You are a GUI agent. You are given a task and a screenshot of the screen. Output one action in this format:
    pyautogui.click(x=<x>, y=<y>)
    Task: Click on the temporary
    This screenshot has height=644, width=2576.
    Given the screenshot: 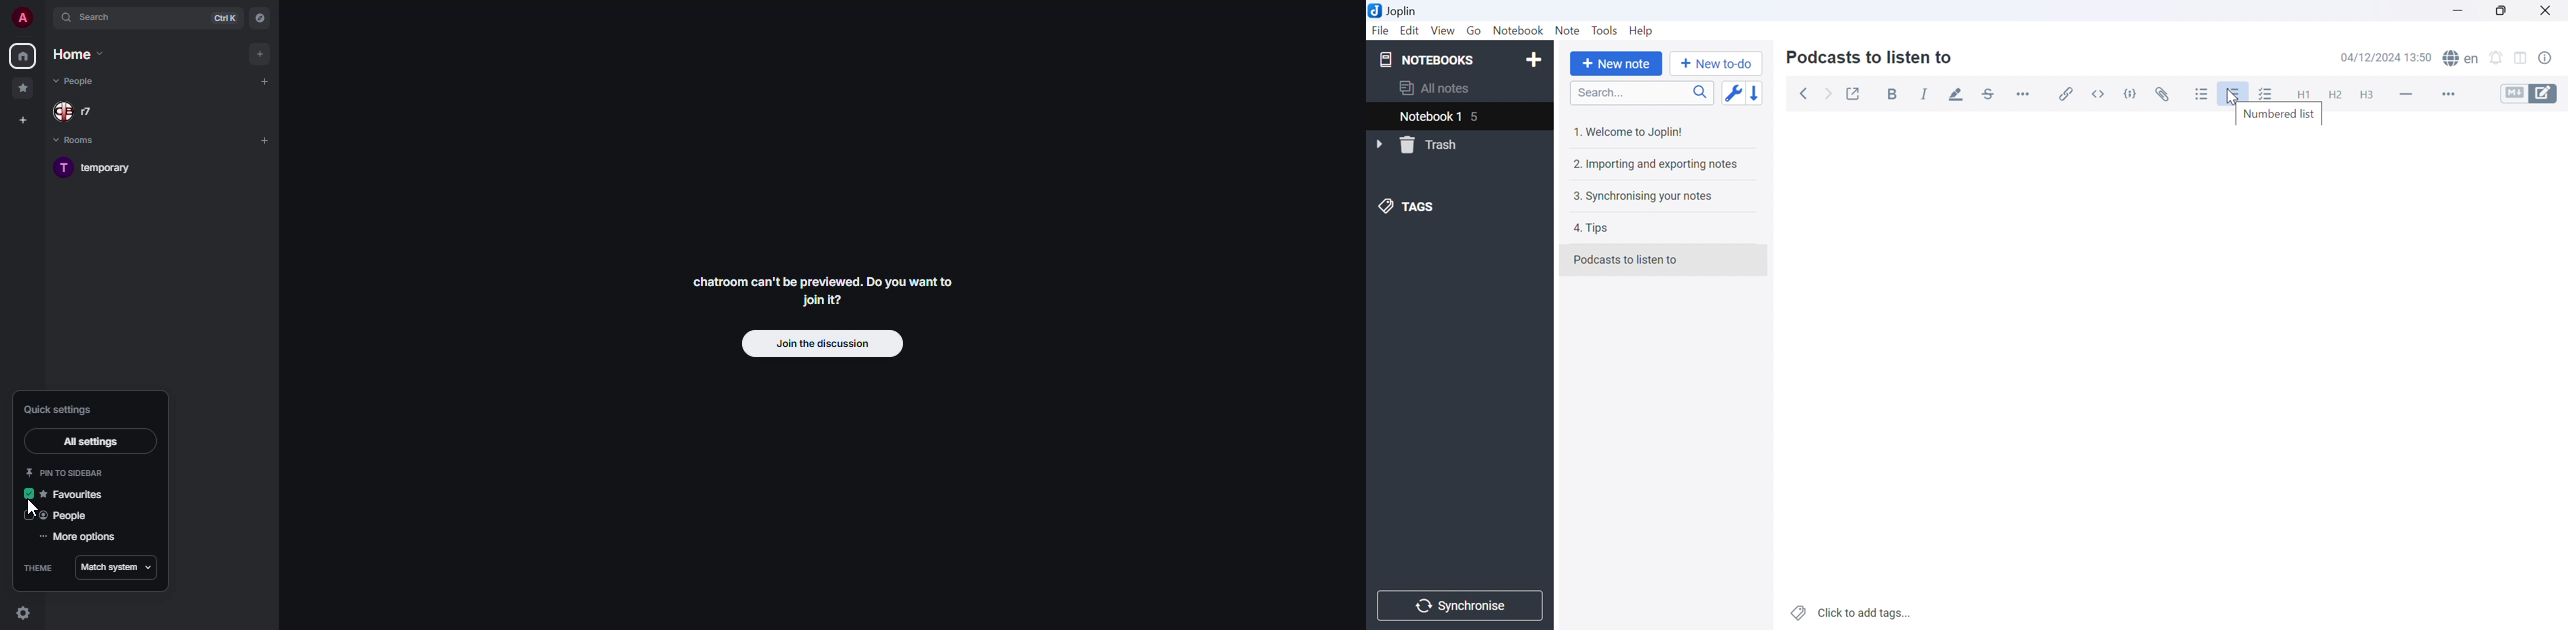 What is the action you would take?
    pyautogui.click(x=98, y=169)
    